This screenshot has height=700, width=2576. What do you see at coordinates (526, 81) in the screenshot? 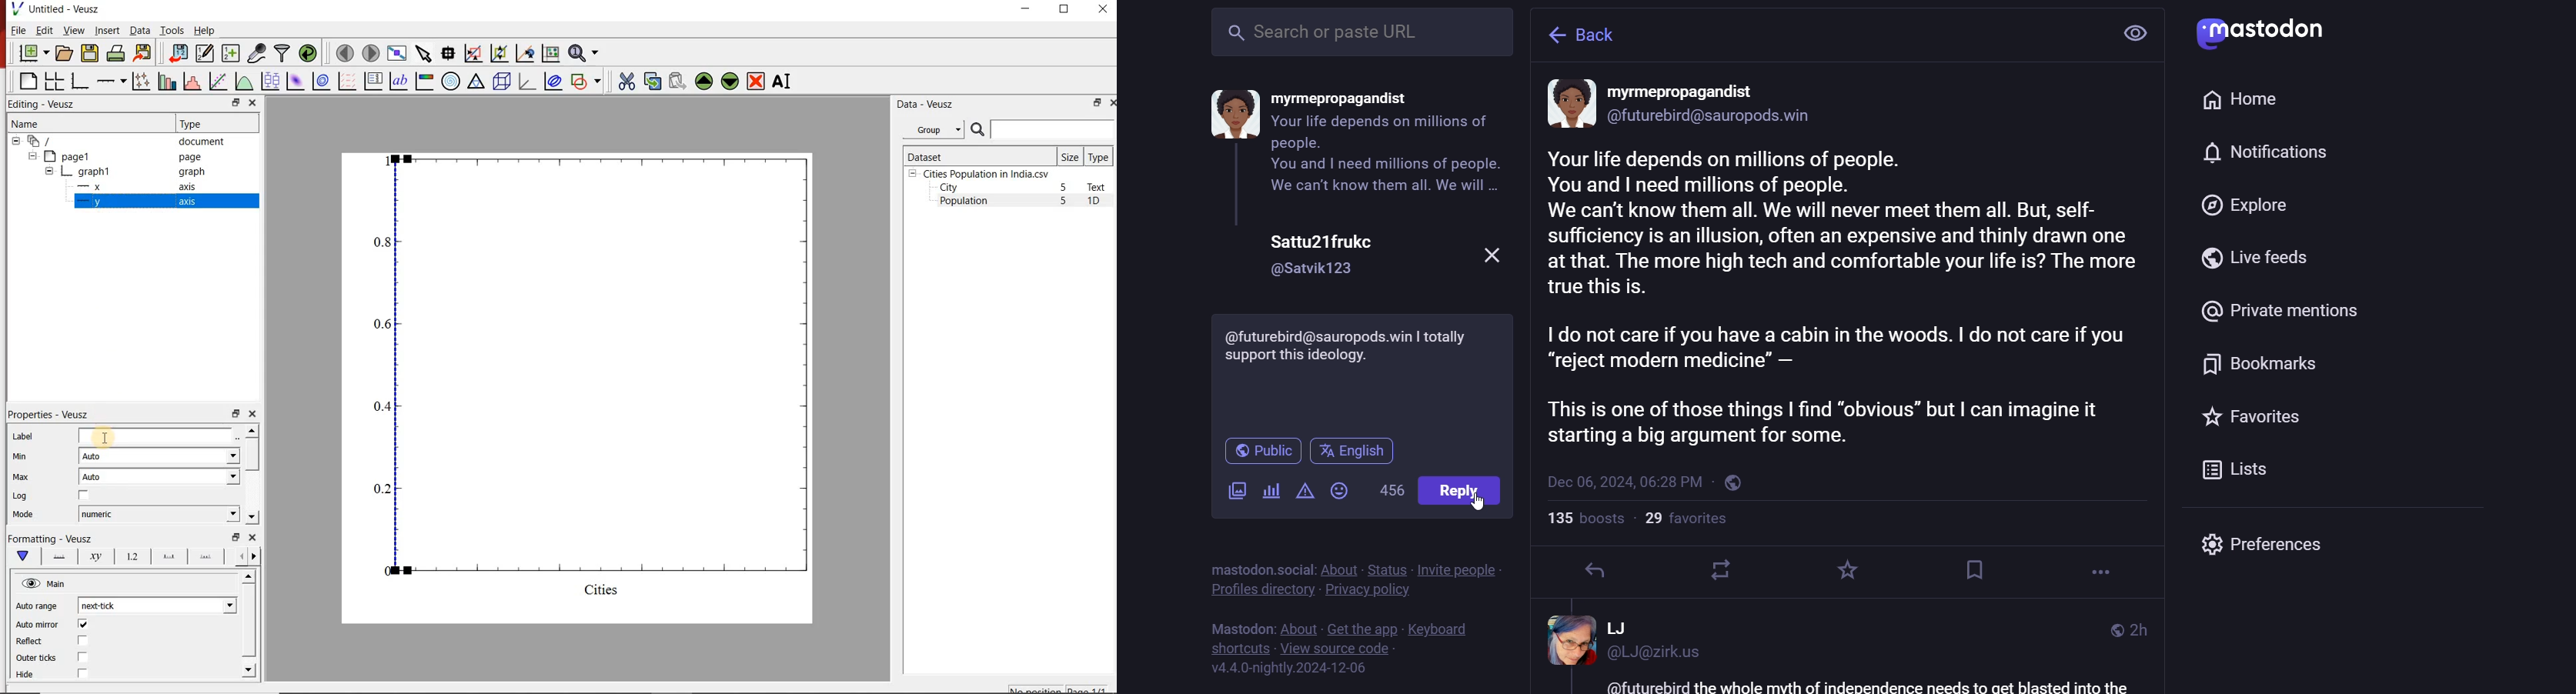
I see `3d graph` at bounding box center [526, 81].